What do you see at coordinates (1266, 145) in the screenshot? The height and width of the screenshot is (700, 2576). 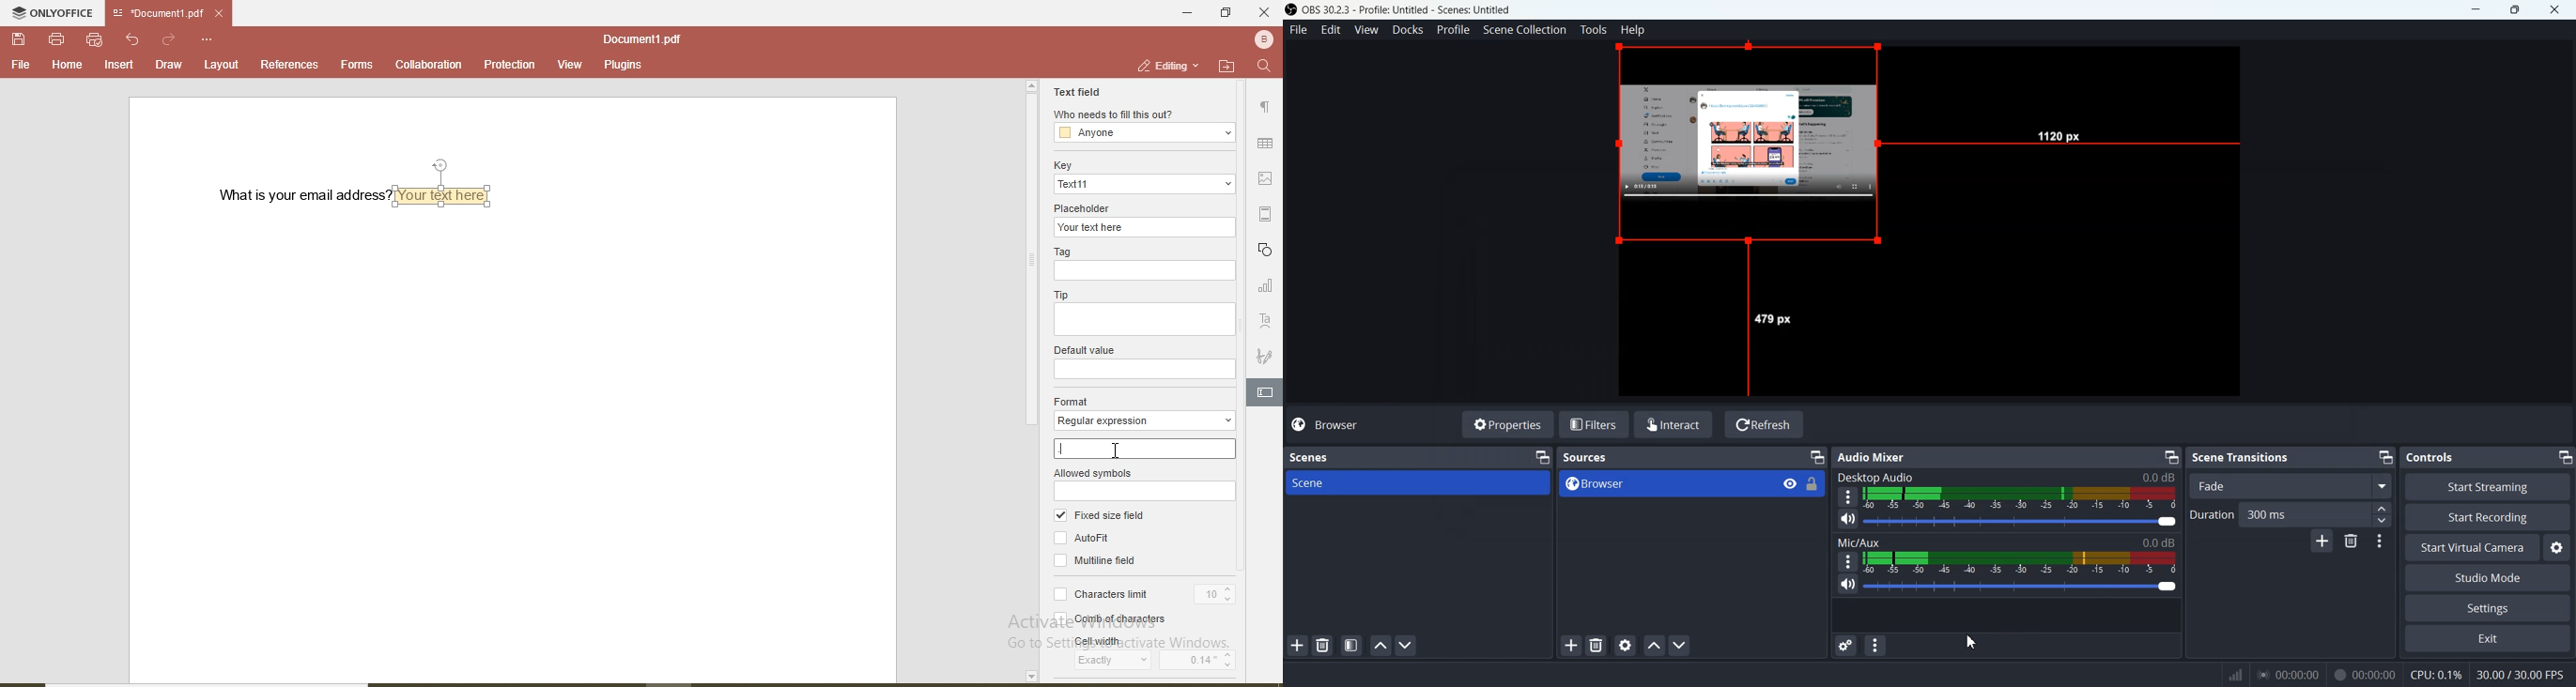 I see `table` at bounding box center [1266, 145].